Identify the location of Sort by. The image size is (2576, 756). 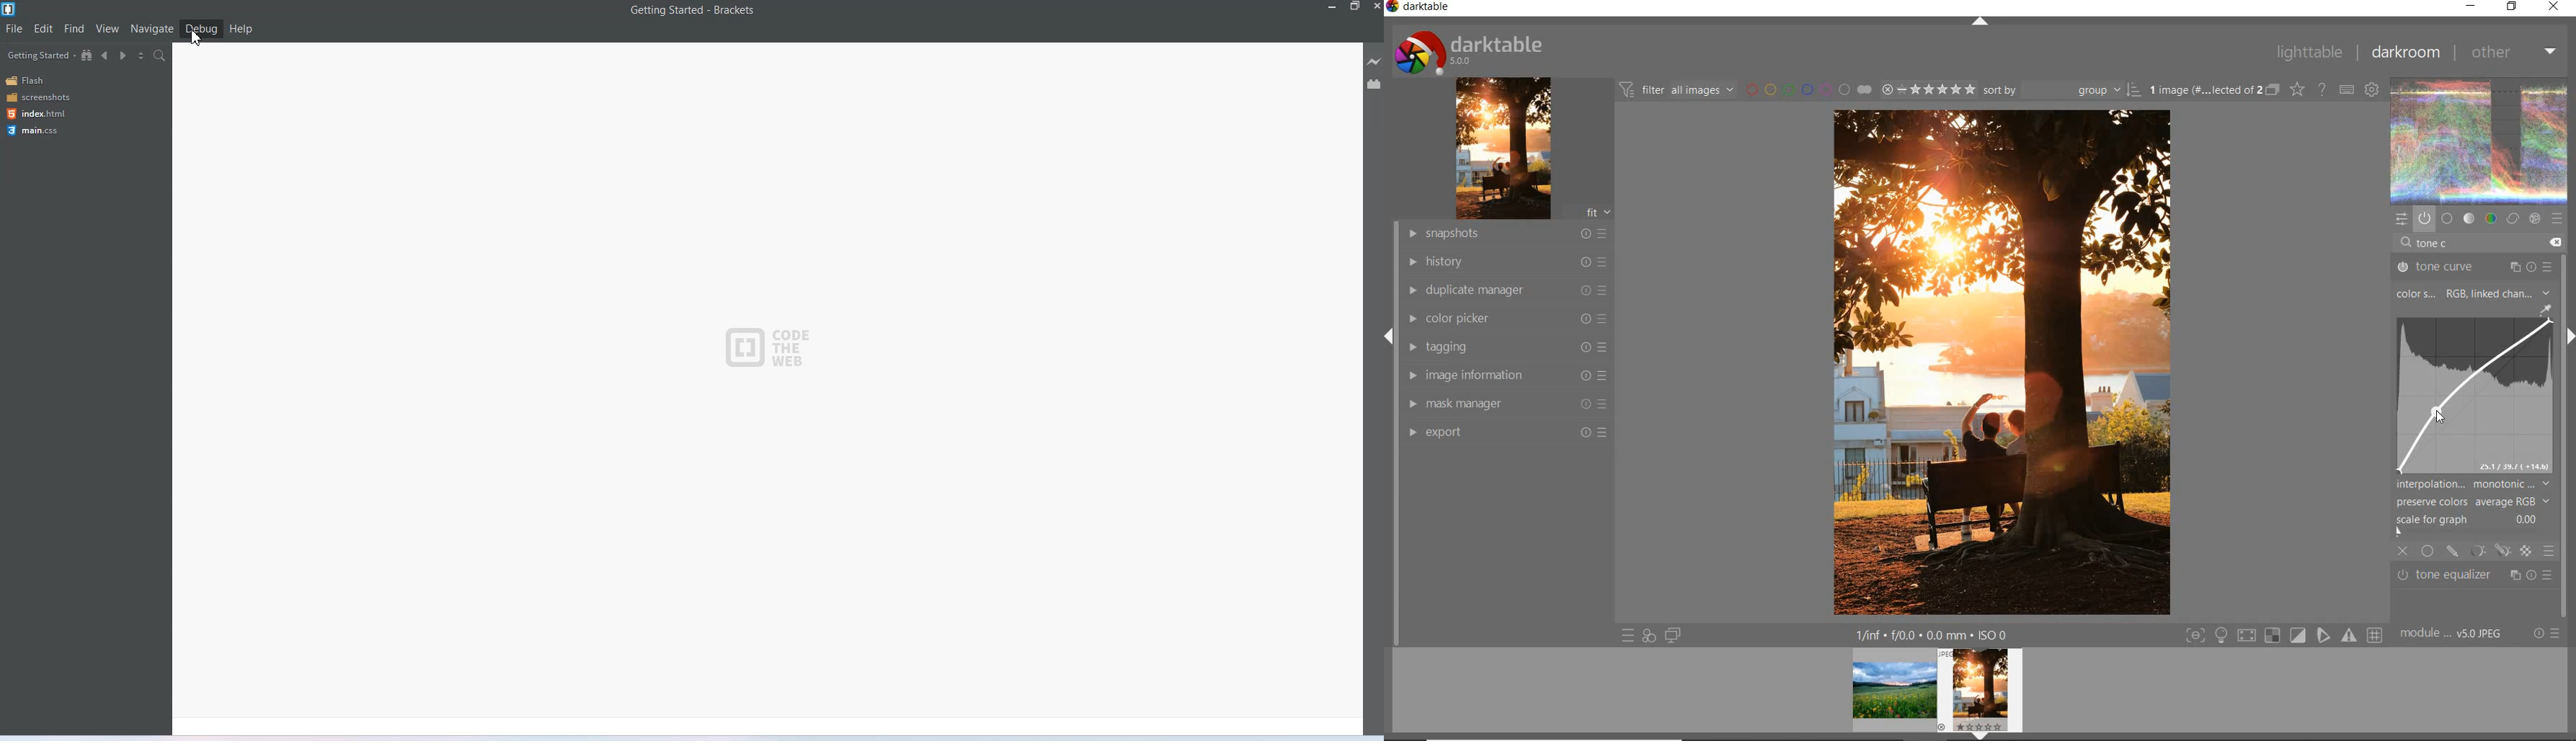
(2062, 90).